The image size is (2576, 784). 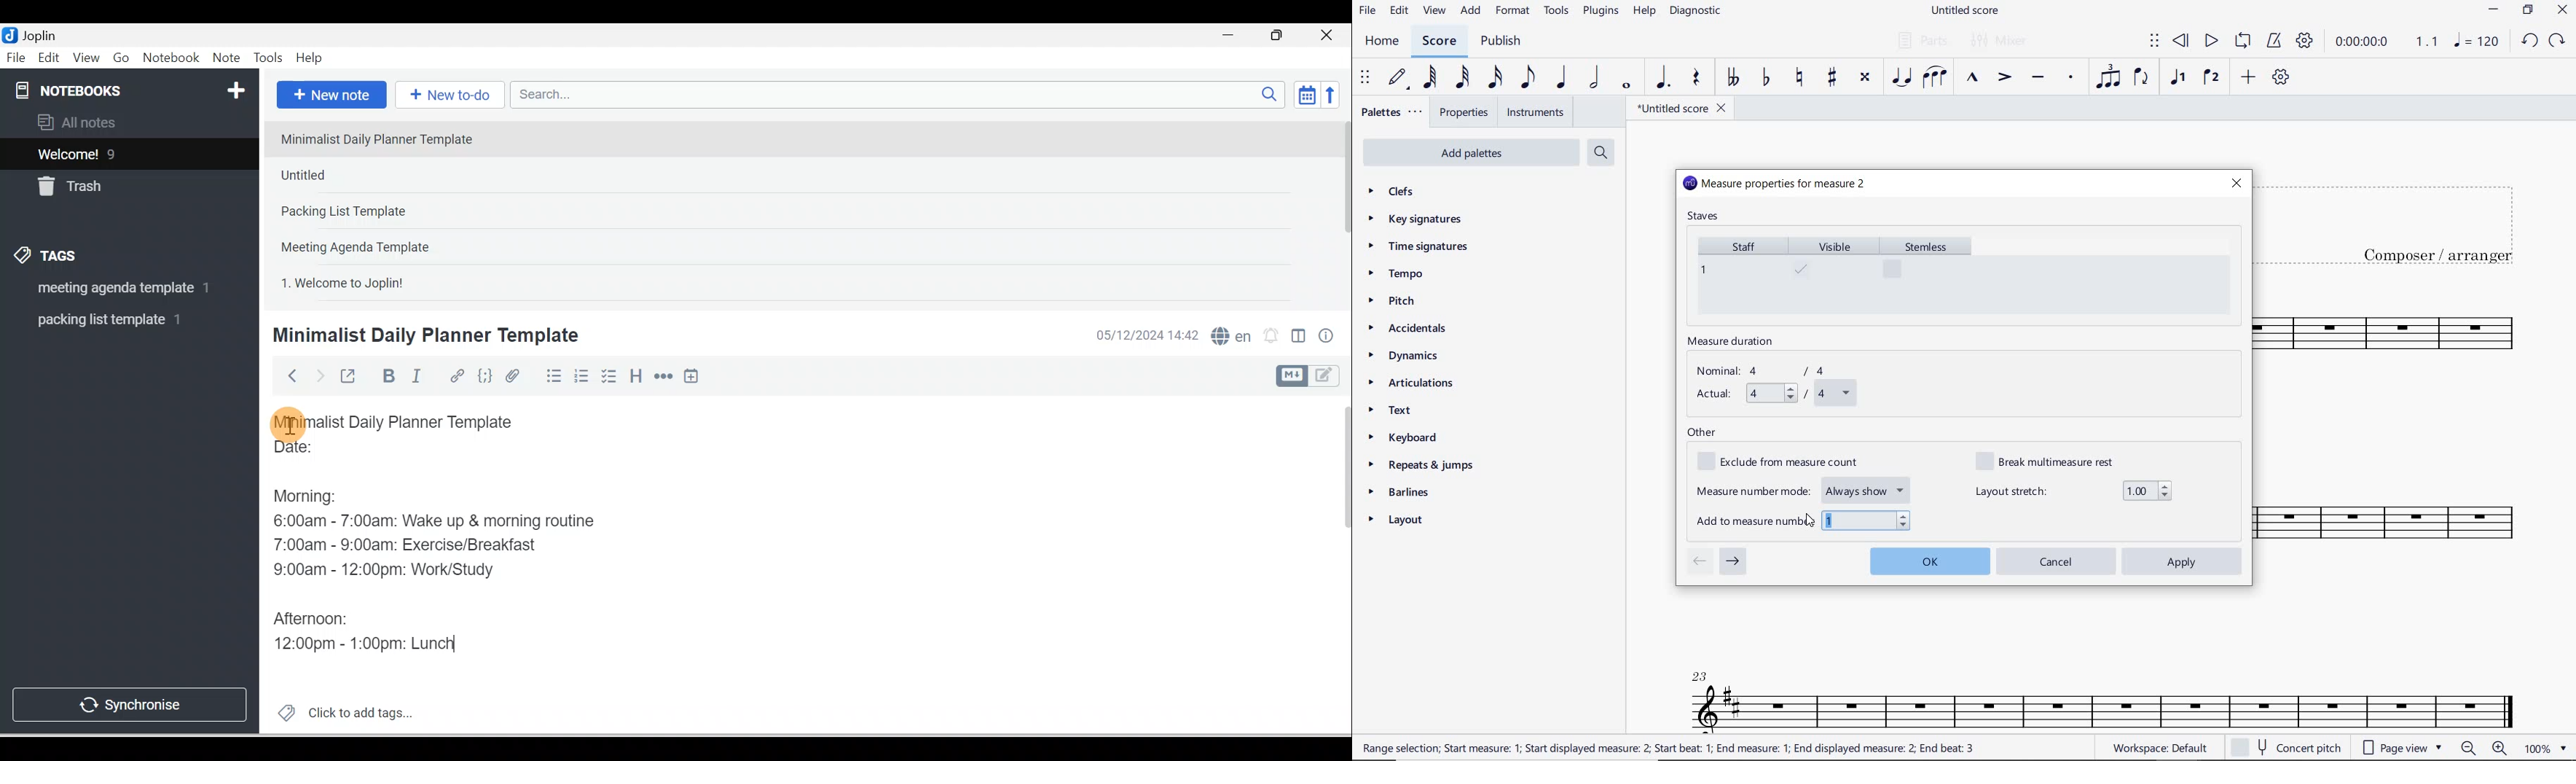 I want to click on Note 5, so click(x=394, y=281).